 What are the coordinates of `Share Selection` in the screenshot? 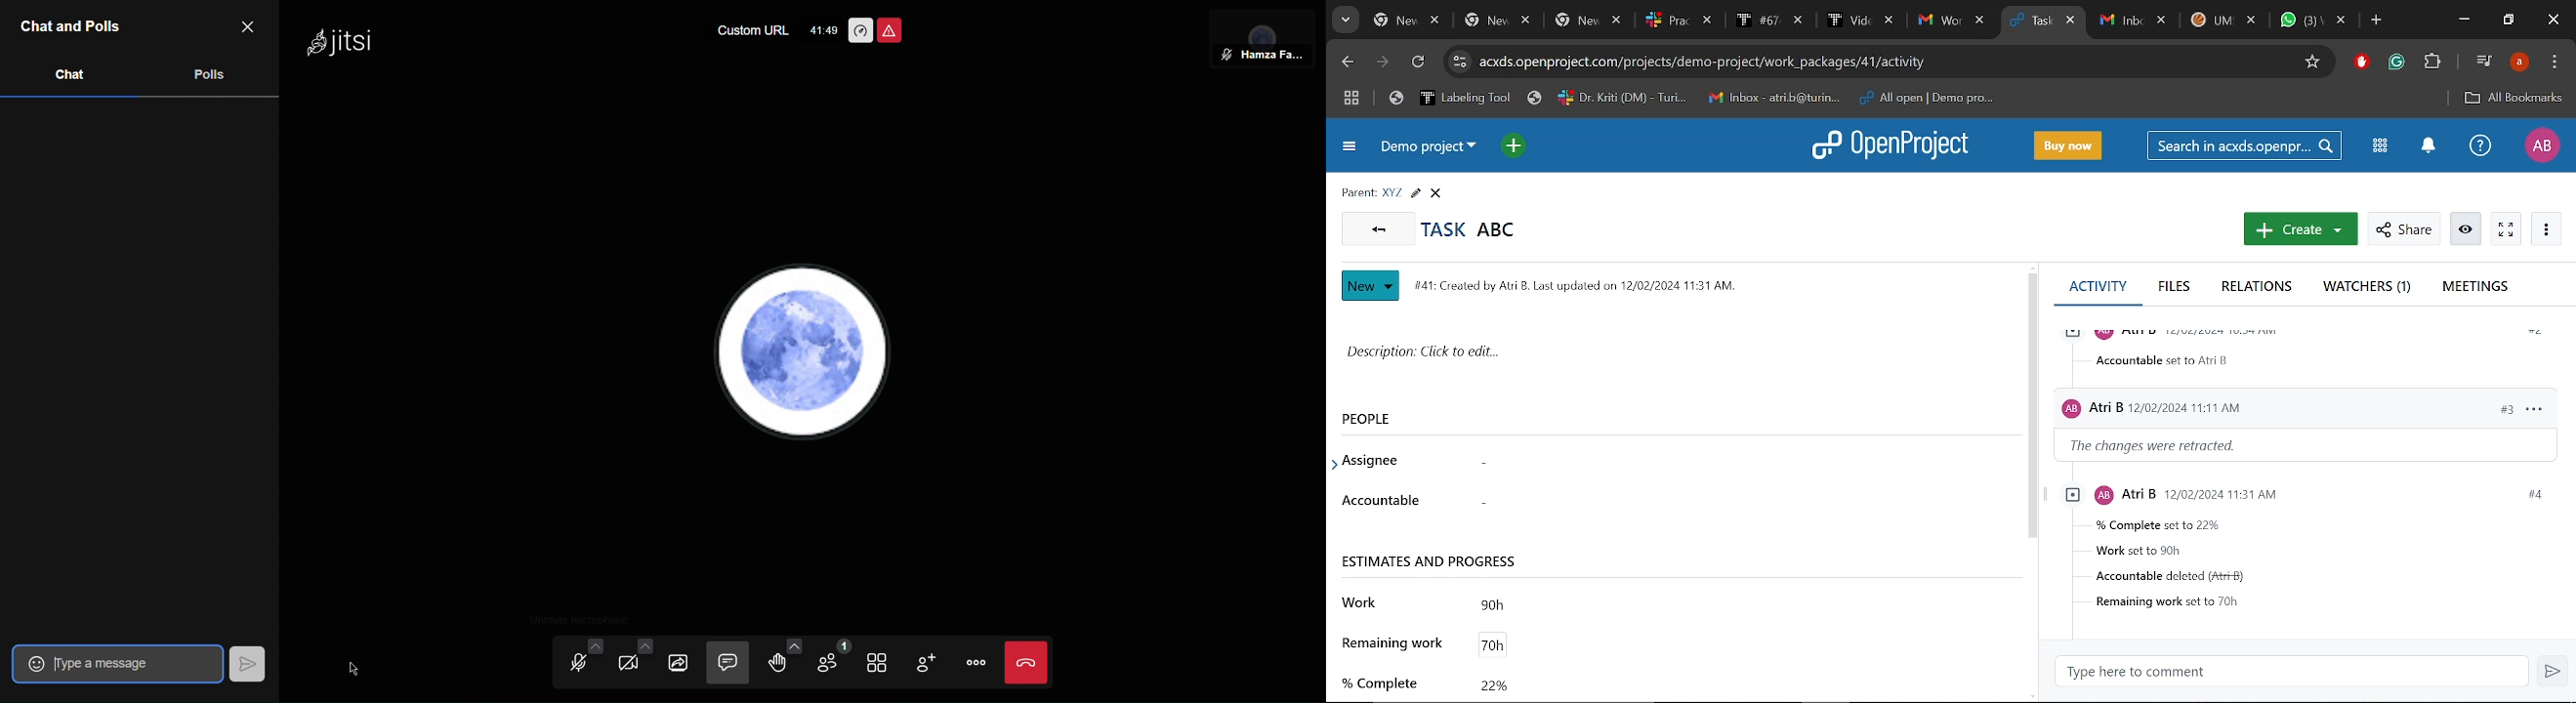 It's located at (678, 659).